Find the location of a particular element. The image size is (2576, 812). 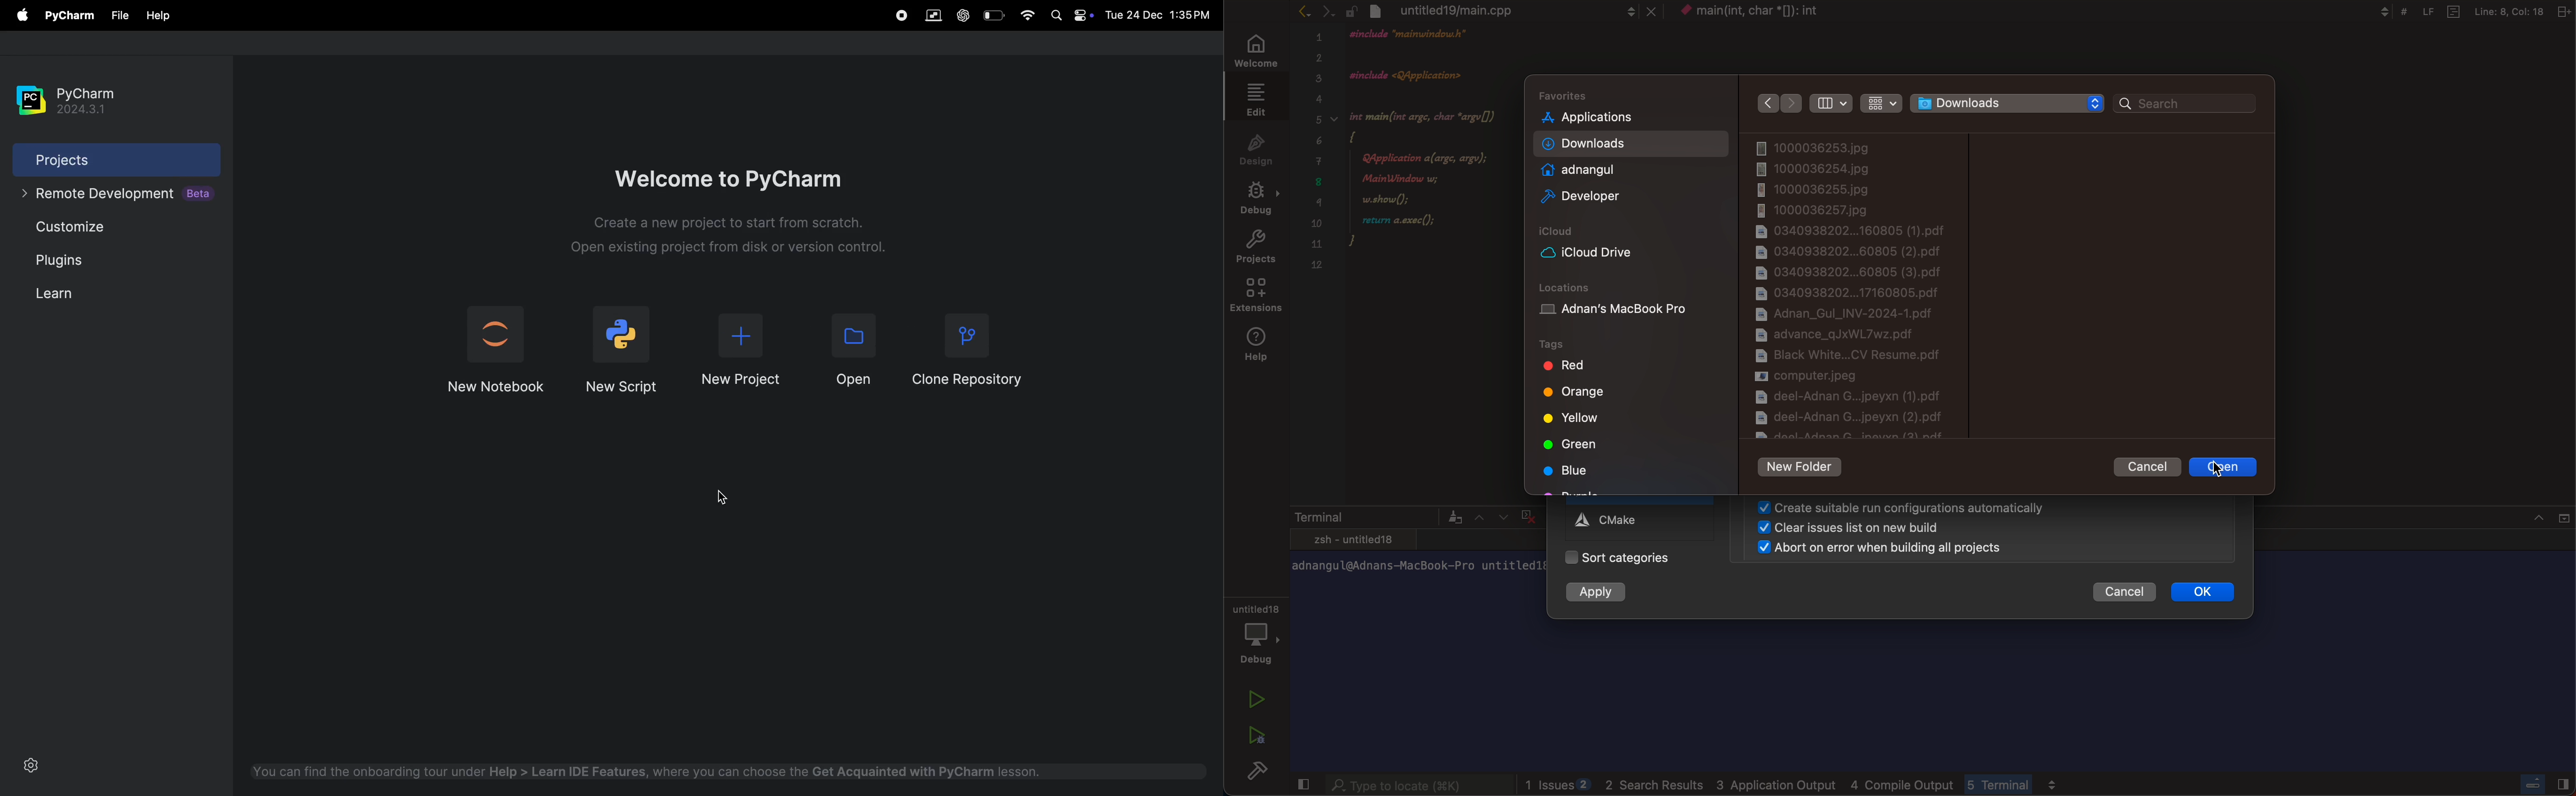

run debug is located at coordinates (1255, 732).